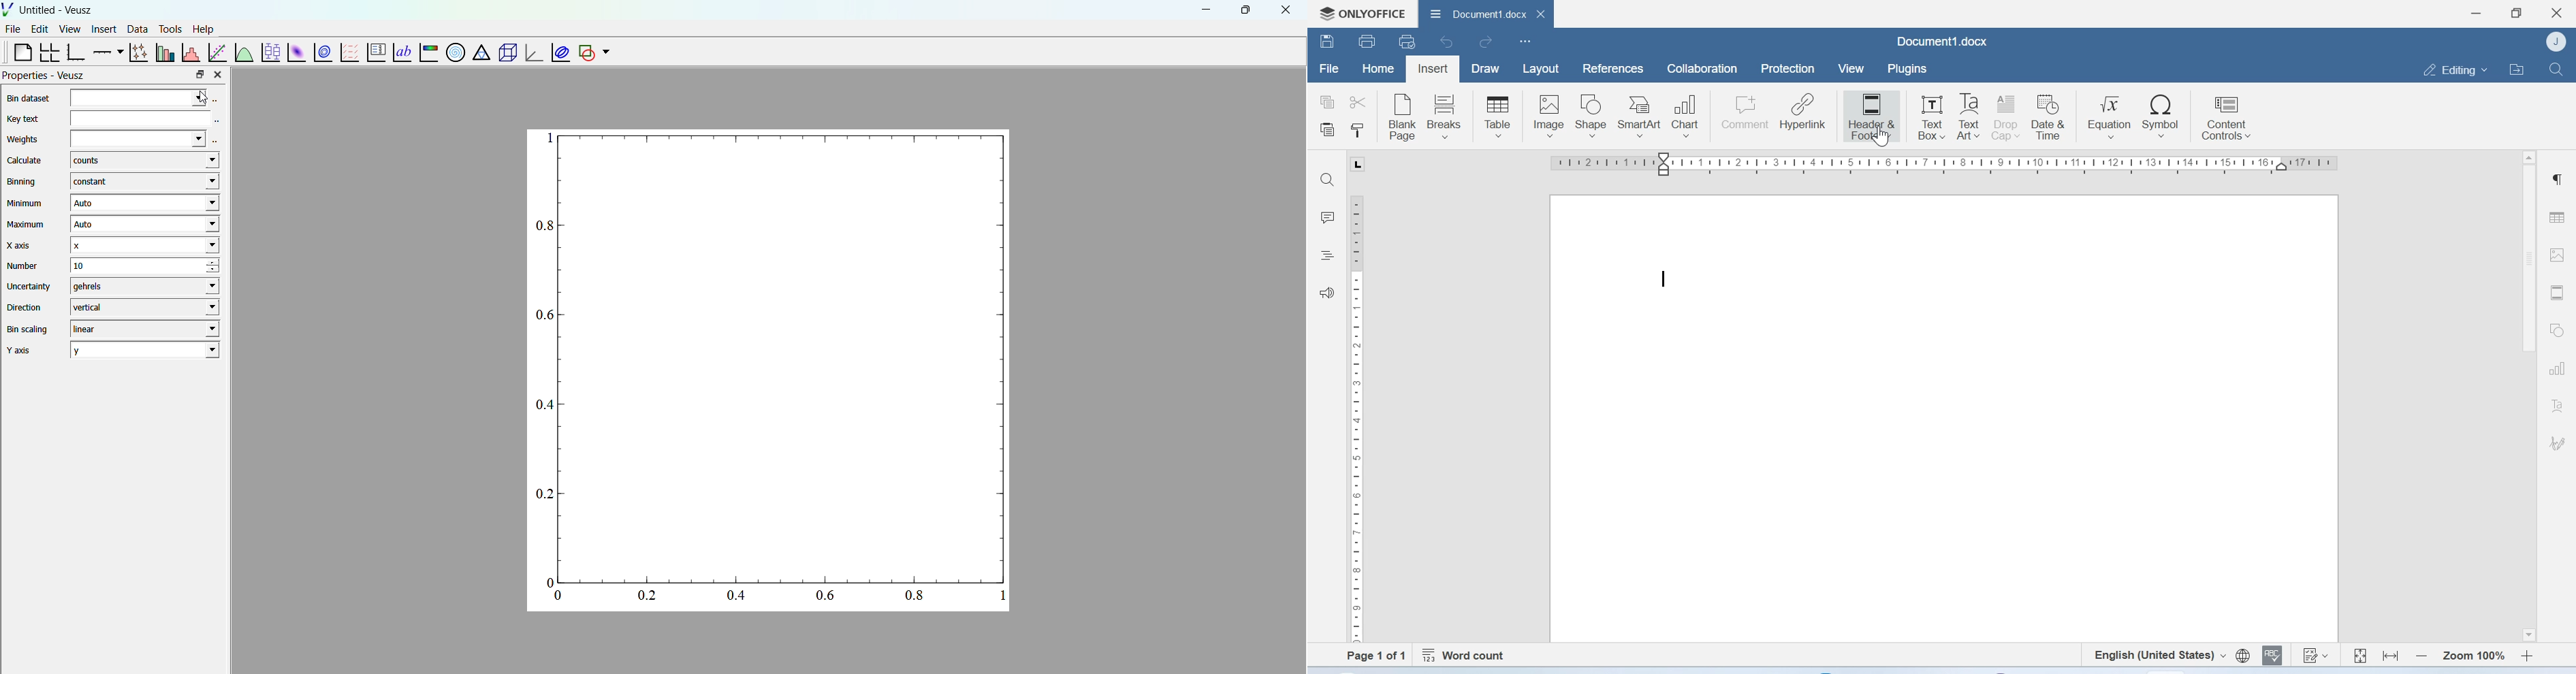 The image size is (2576, 700). I want to click on References, so click(1611, 68).